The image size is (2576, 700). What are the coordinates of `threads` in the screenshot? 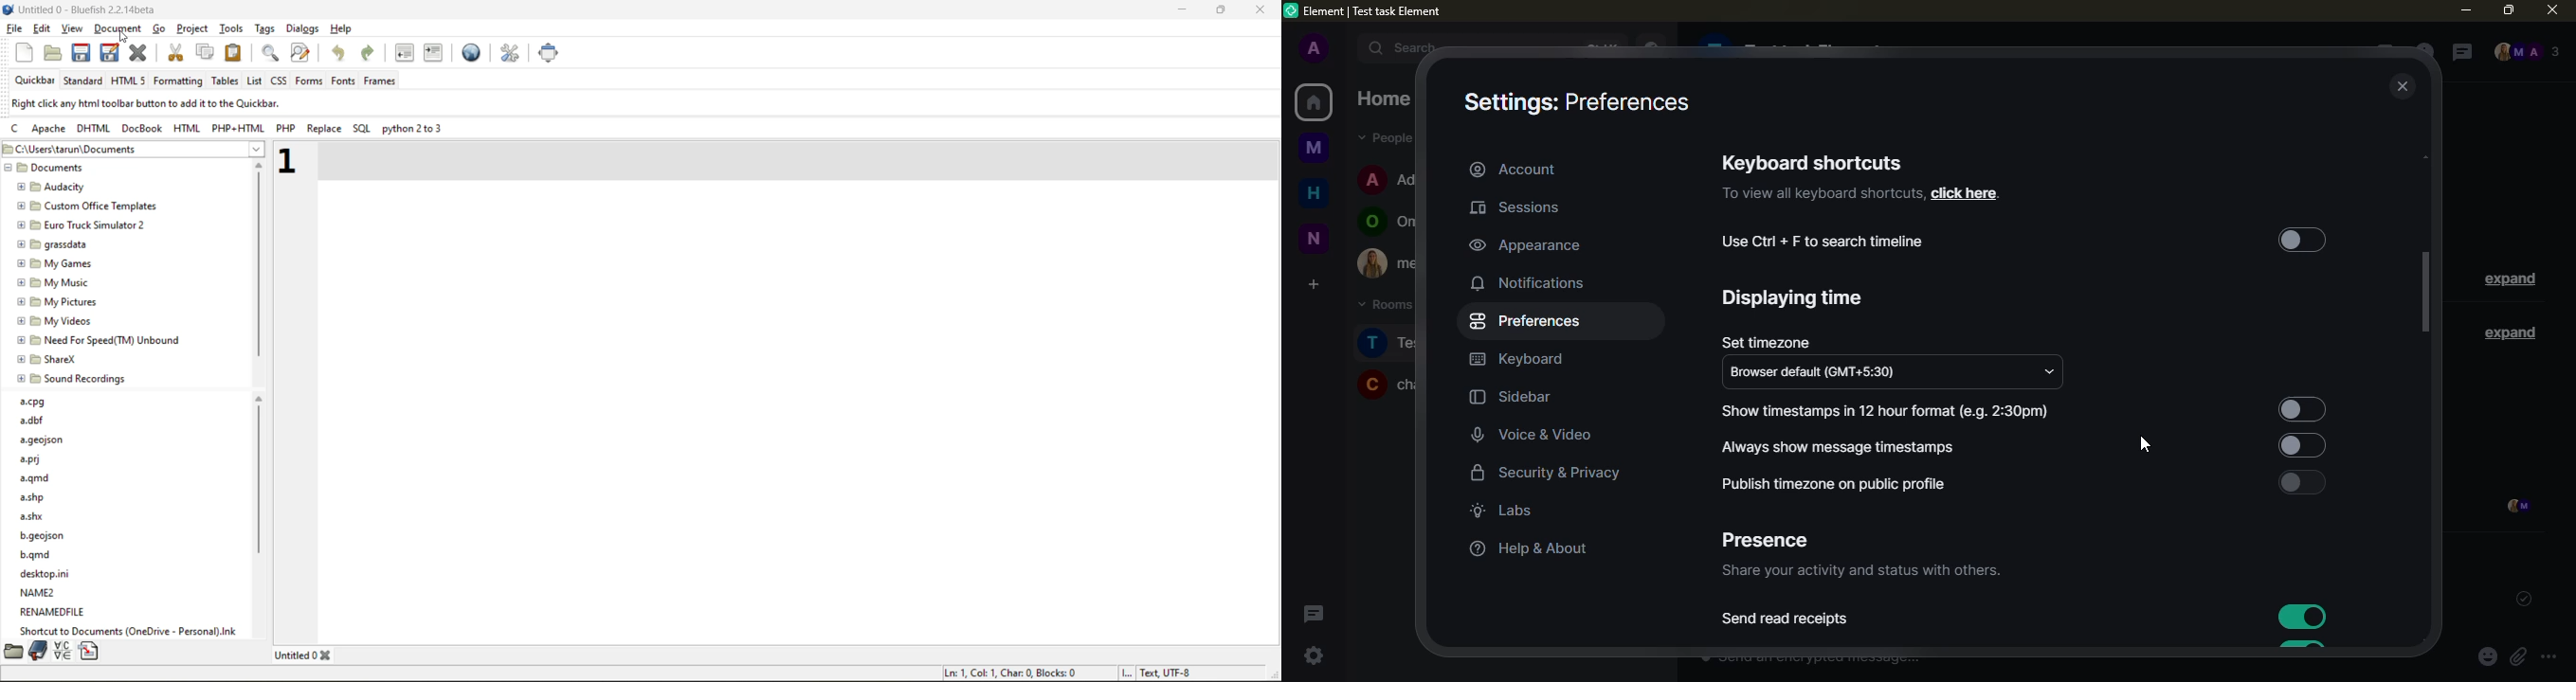 It's located at (2458, 53).